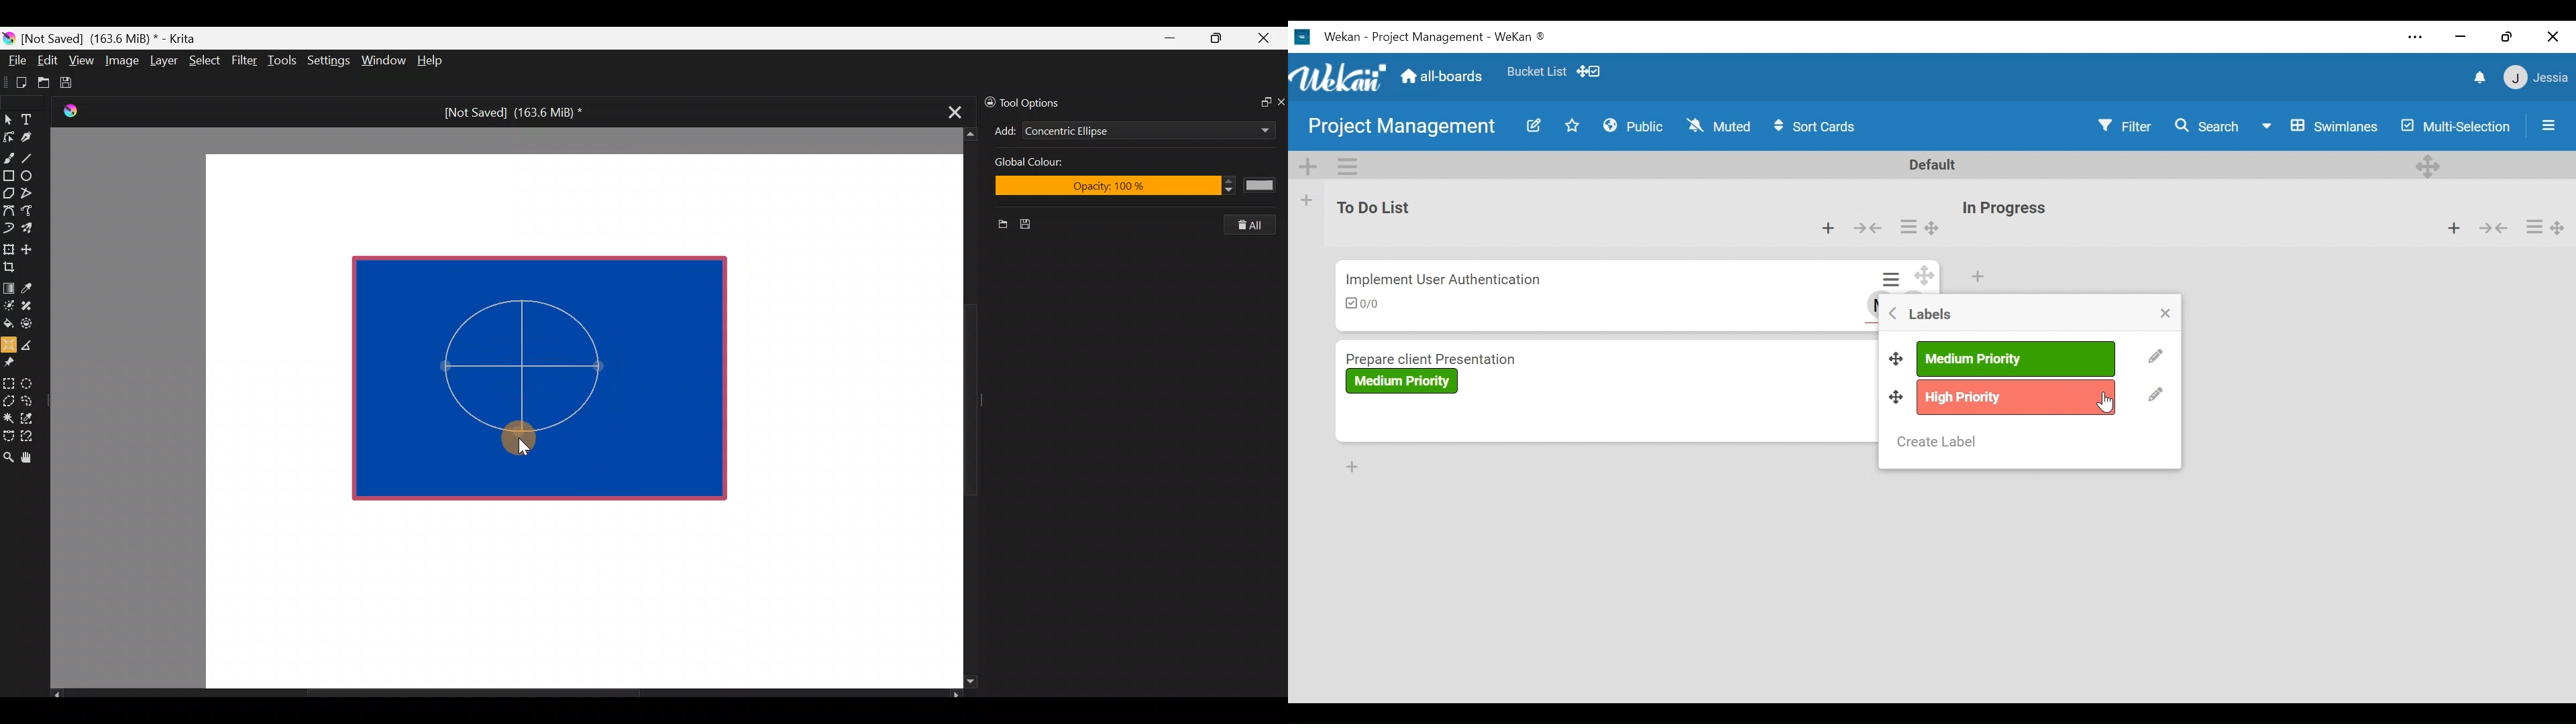  Describe the element at coordinates (9, 177) in the screenshot. I see `Rectangle tool` at that location.